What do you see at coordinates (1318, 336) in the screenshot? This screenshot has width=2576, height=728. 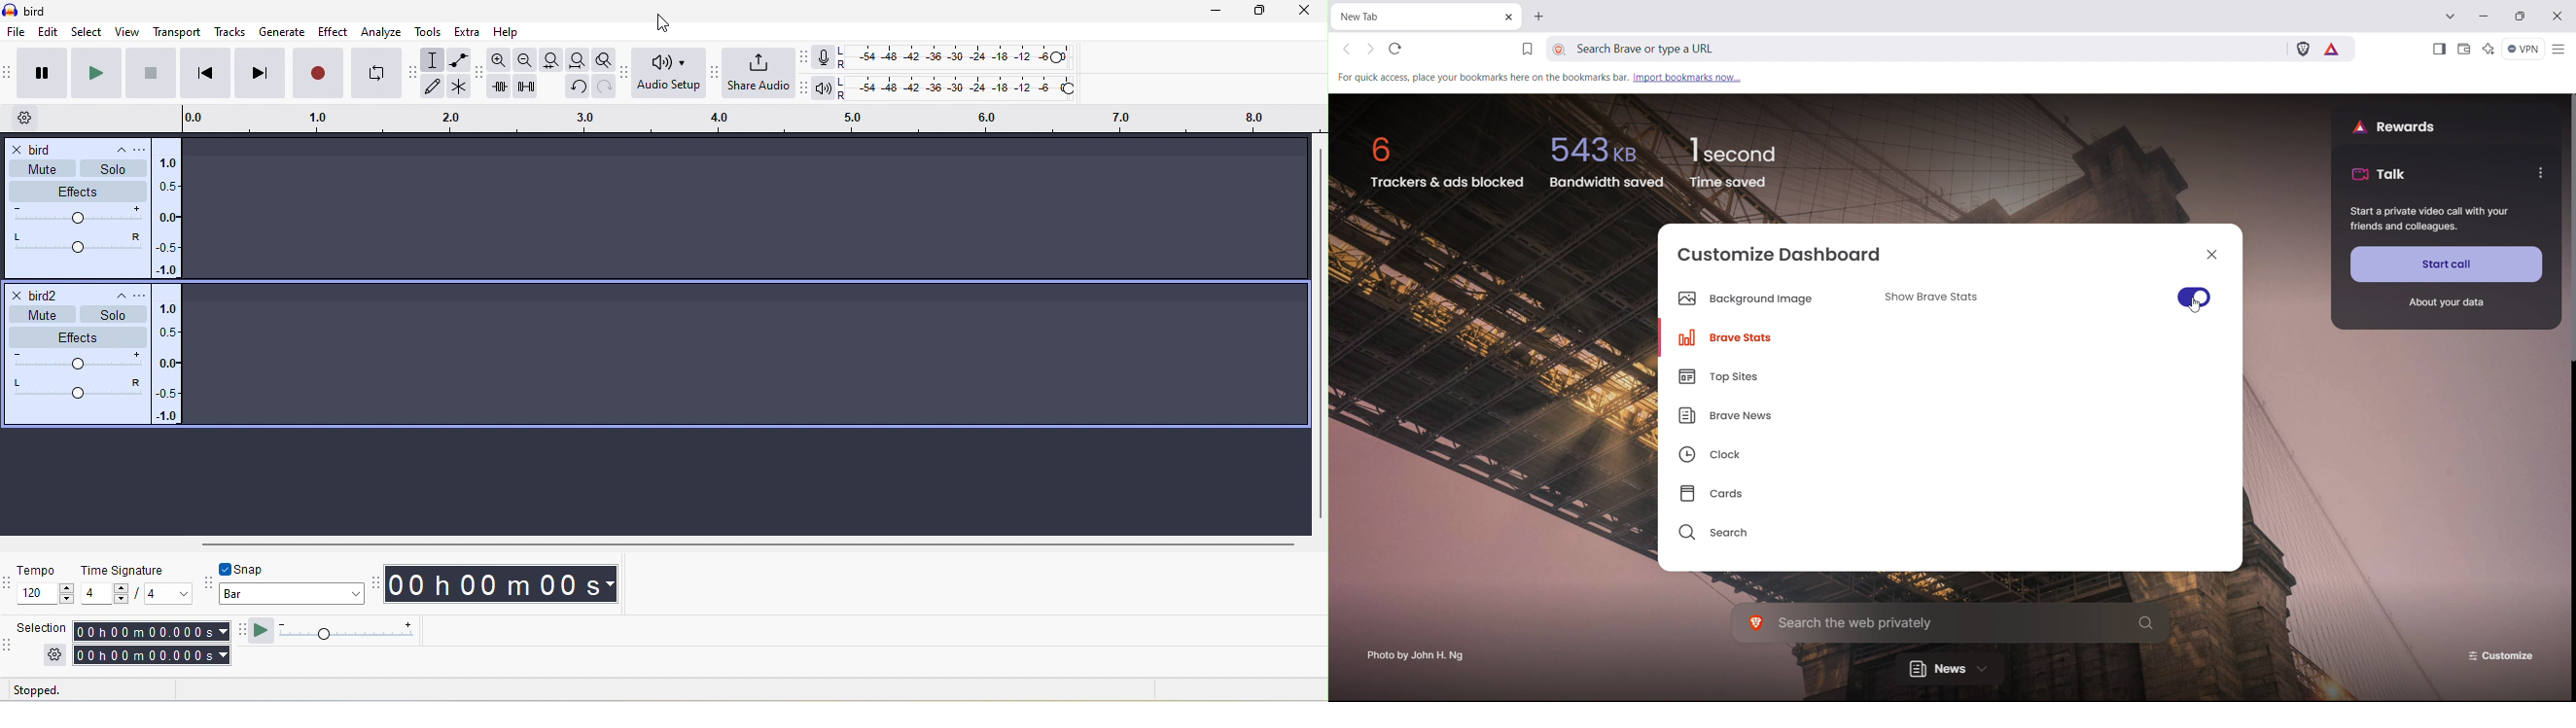 I see `vertical scroll bar` at bounding box center [1318, 336].